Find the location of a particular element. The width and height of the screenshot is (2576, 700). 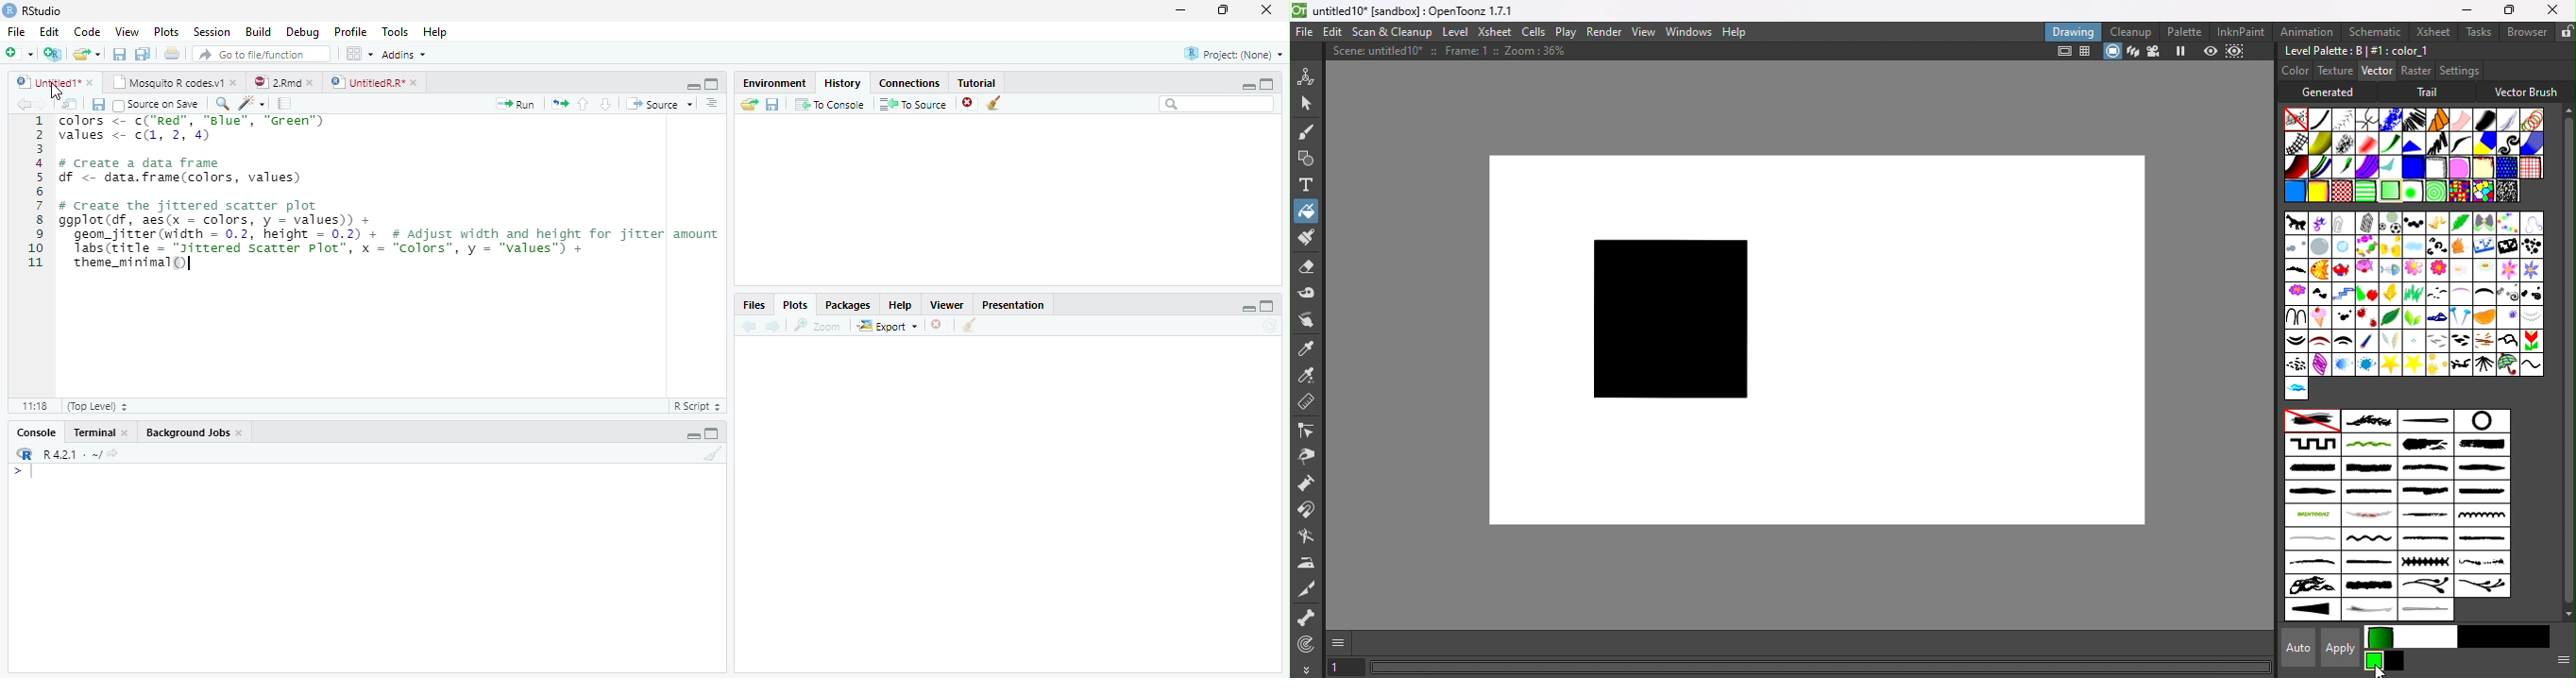

R Script is located at coordinates (698, 406).